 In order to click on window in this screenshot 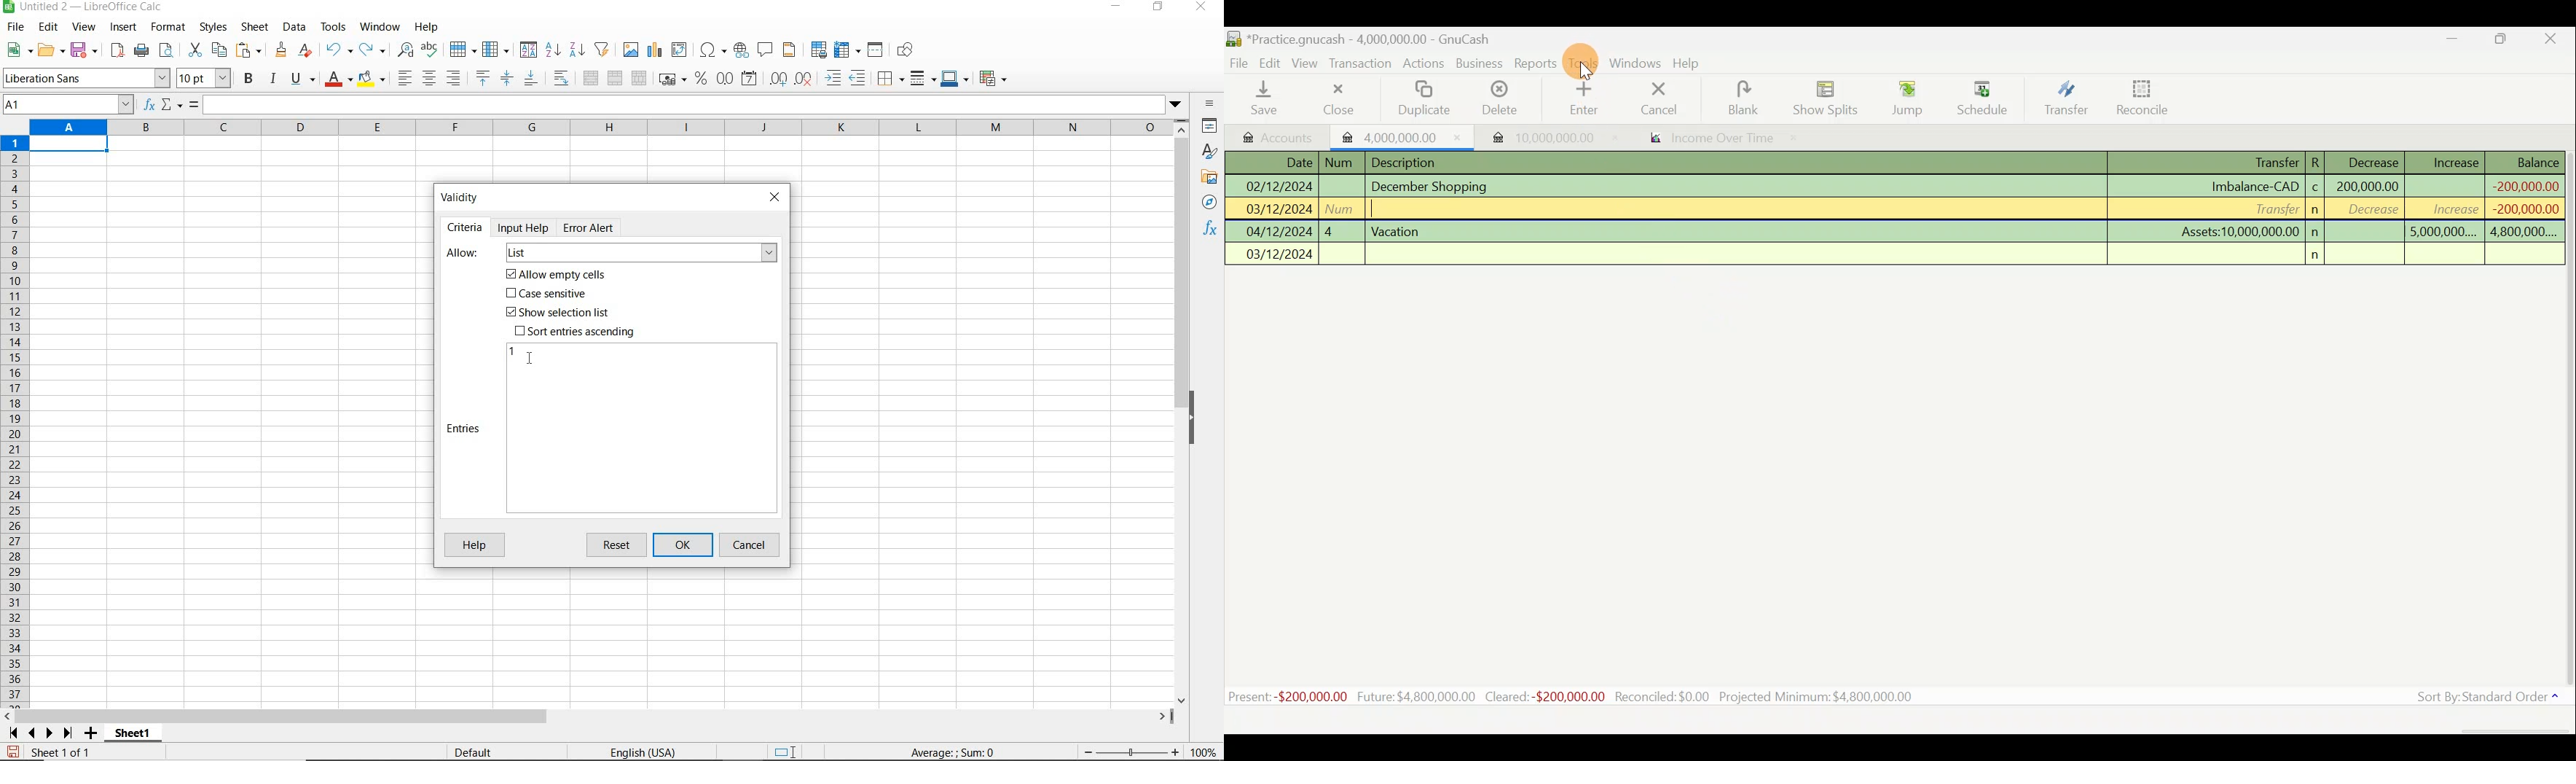, I will do `click(380, 25)`.